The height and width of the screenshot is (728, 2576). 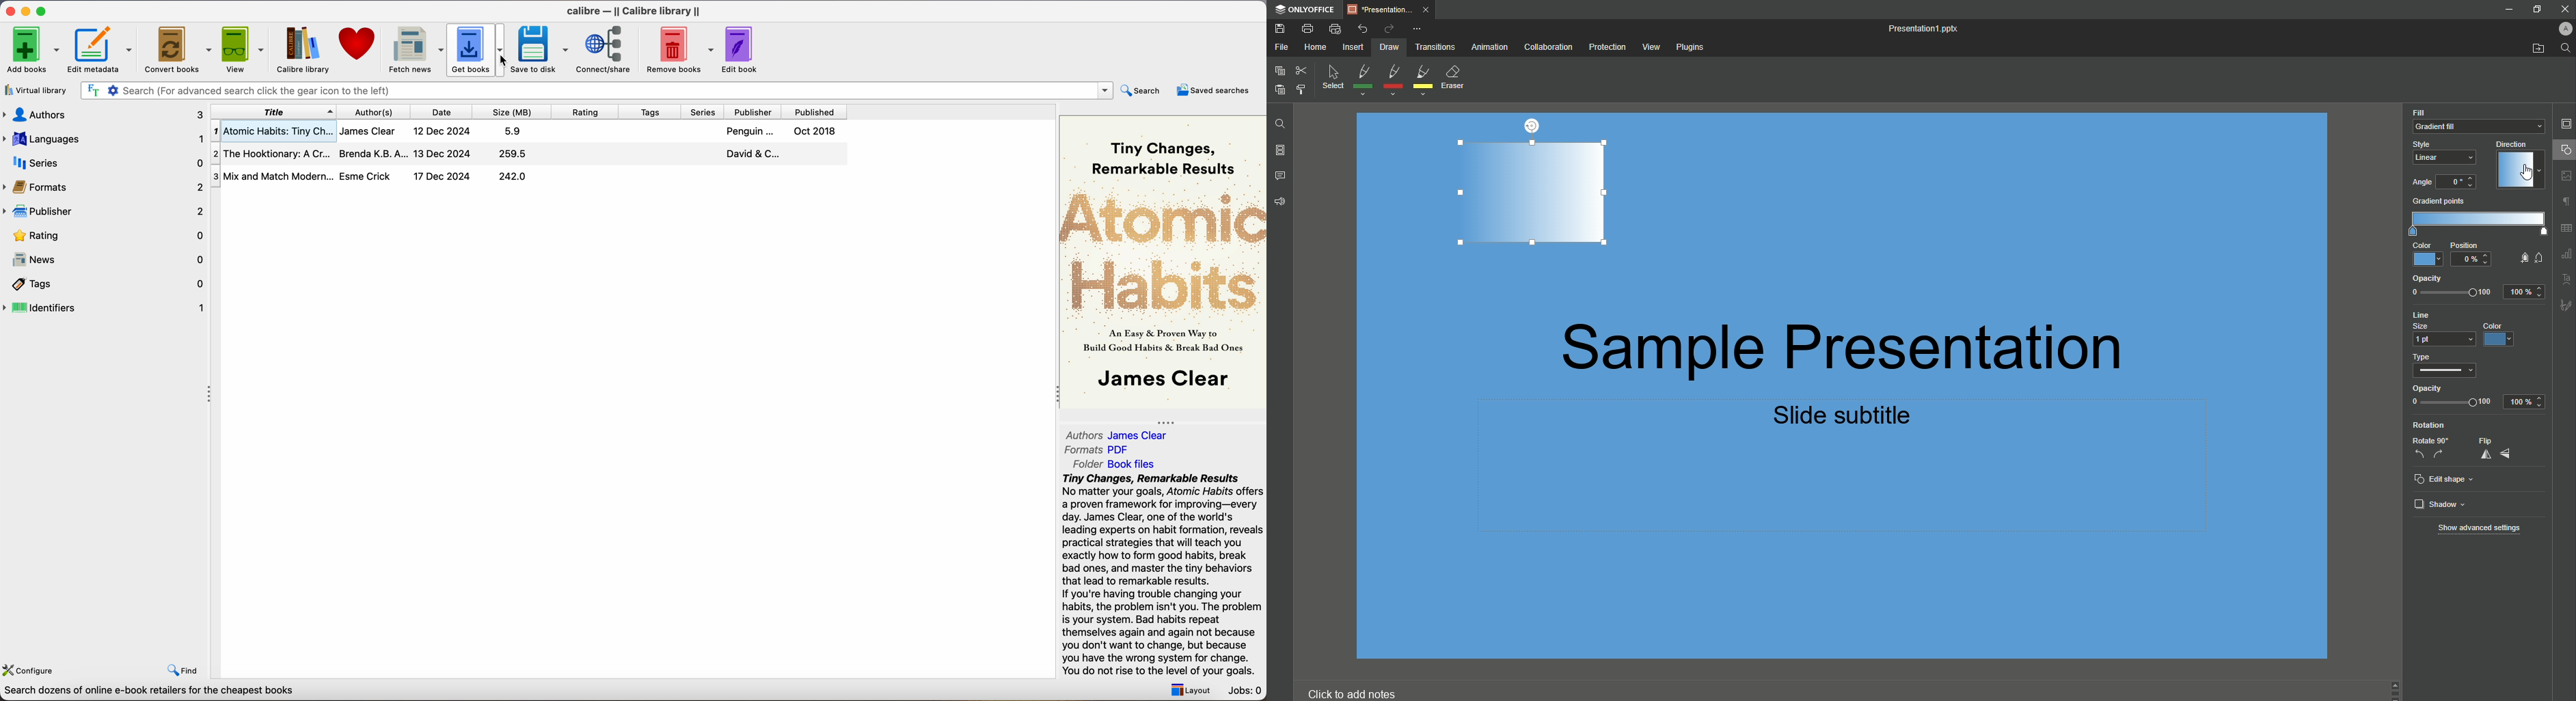 I want to click on Line size, so click(x=2439, y=329).